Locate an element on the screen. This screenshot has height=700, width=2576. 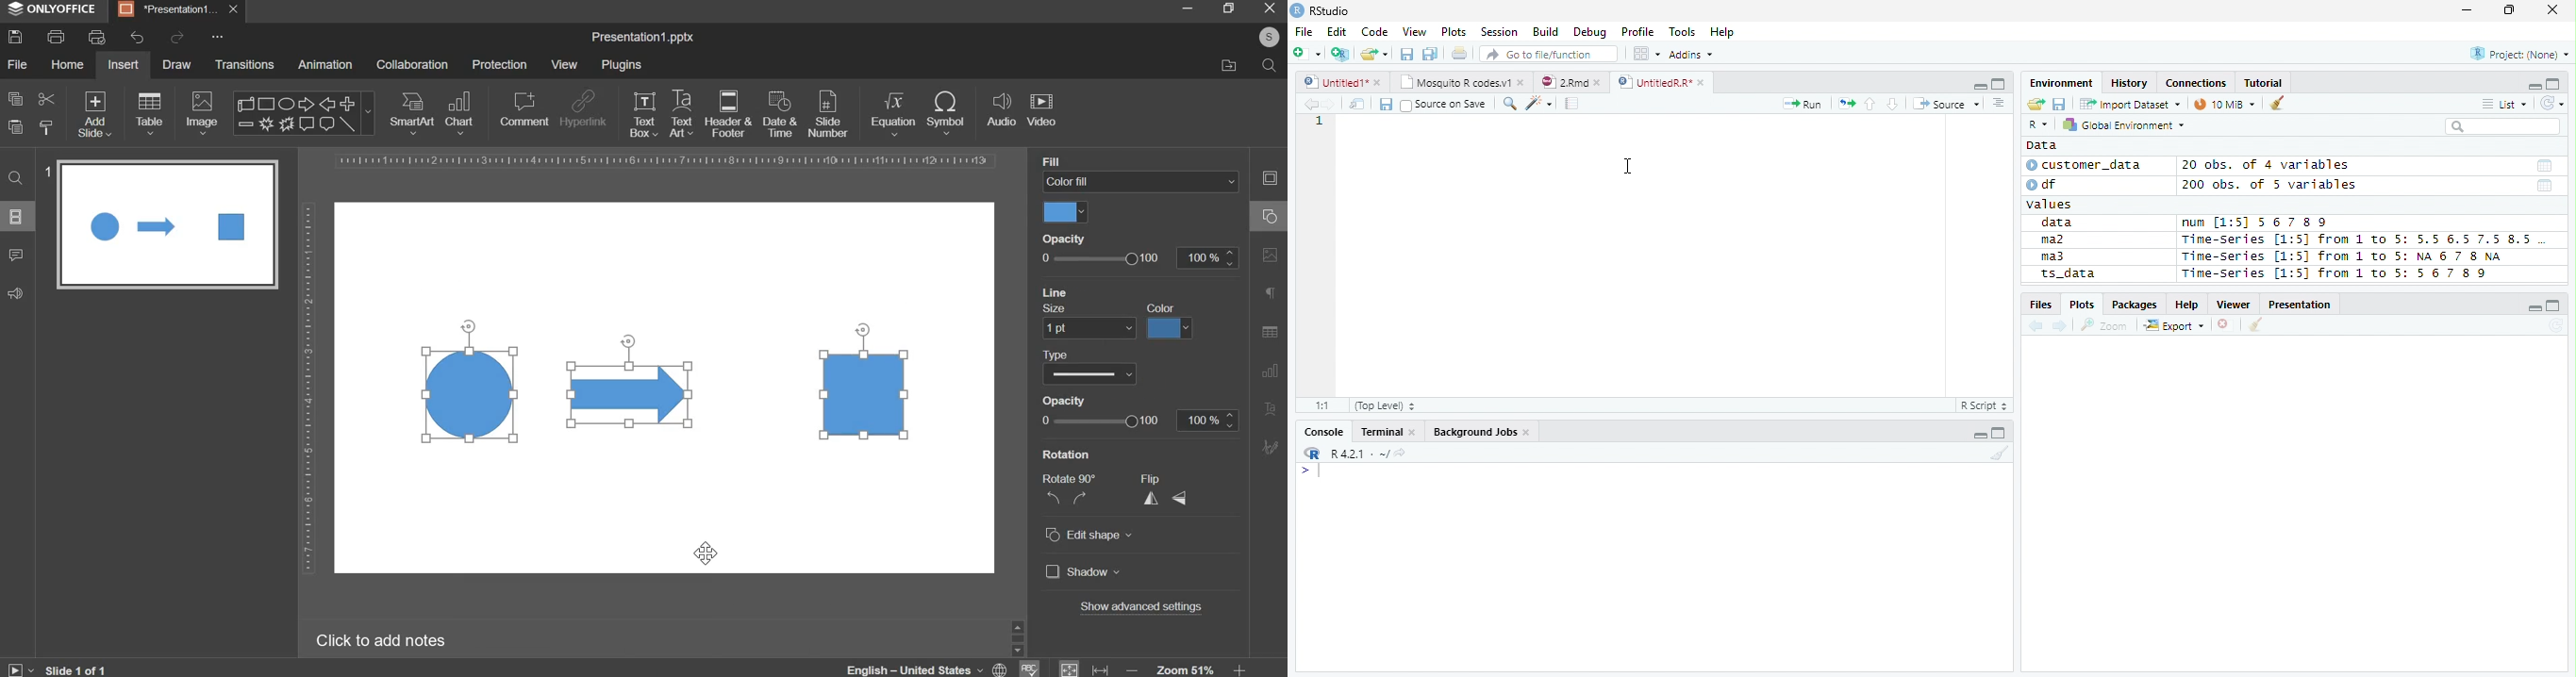
background fill is located at coordinates (1142, 182).